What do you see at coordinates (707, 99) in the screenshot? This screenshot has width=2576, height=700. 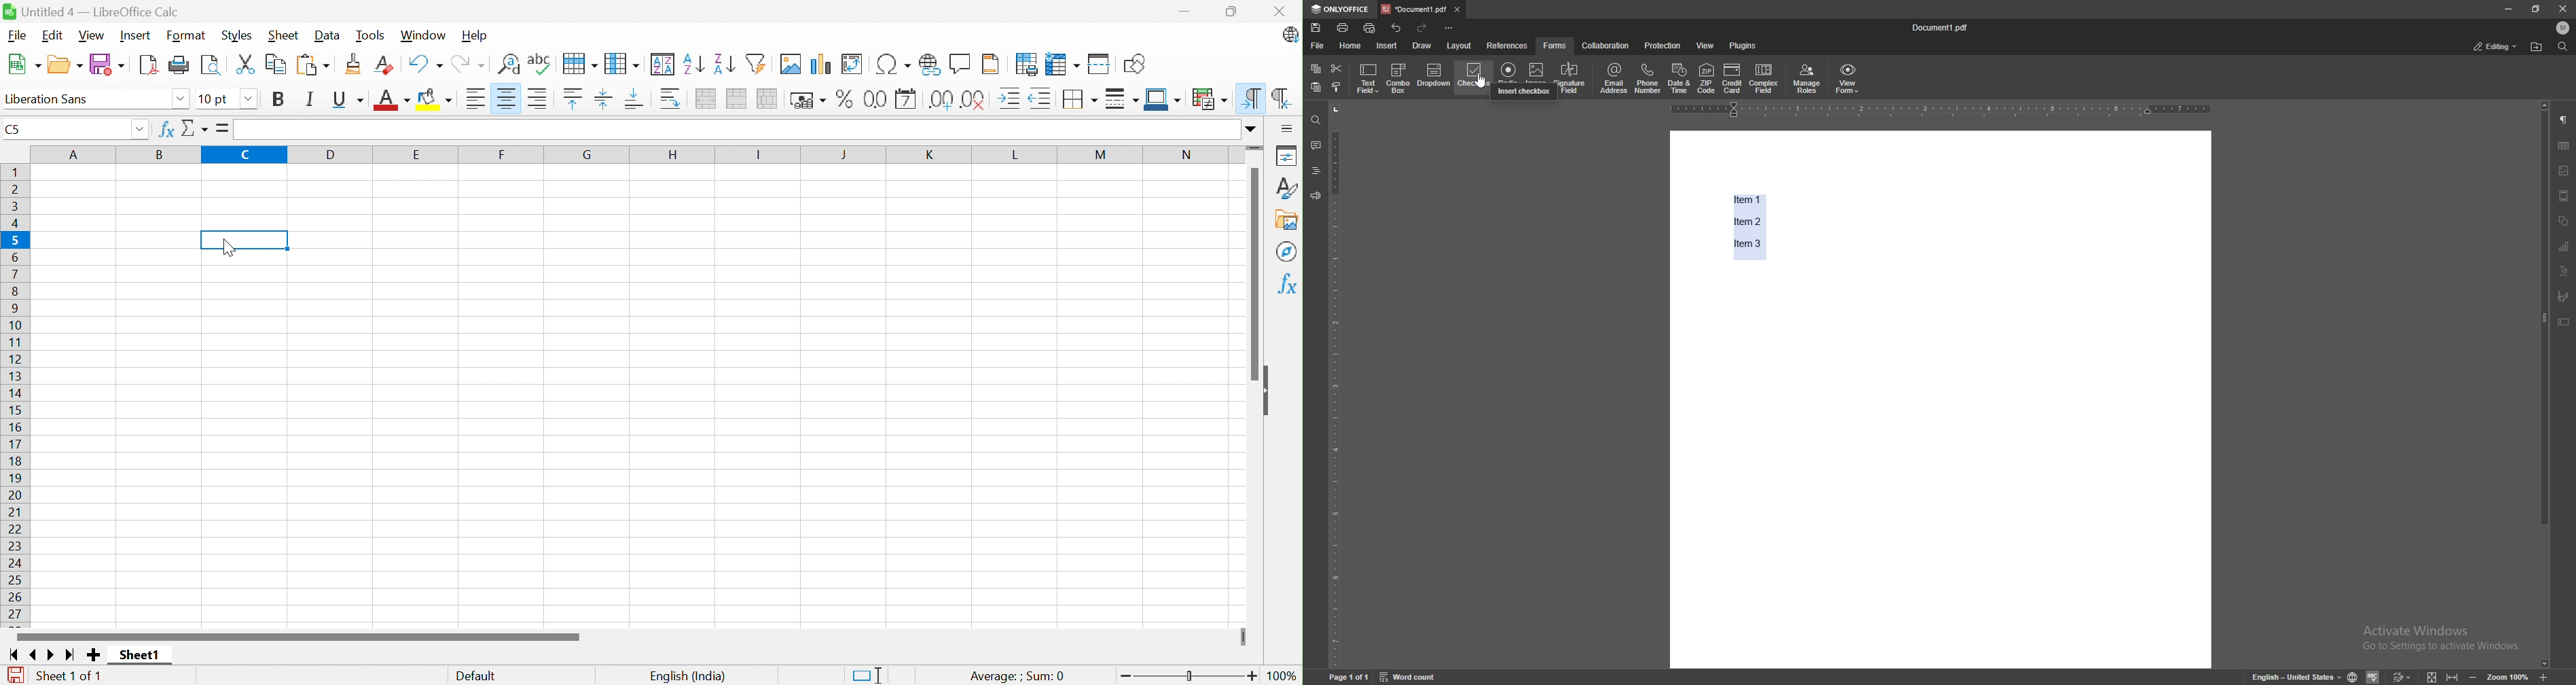 I see `Merge and center or unmerge cells depending on the current toggle status.` at bounding box center [707, 99].